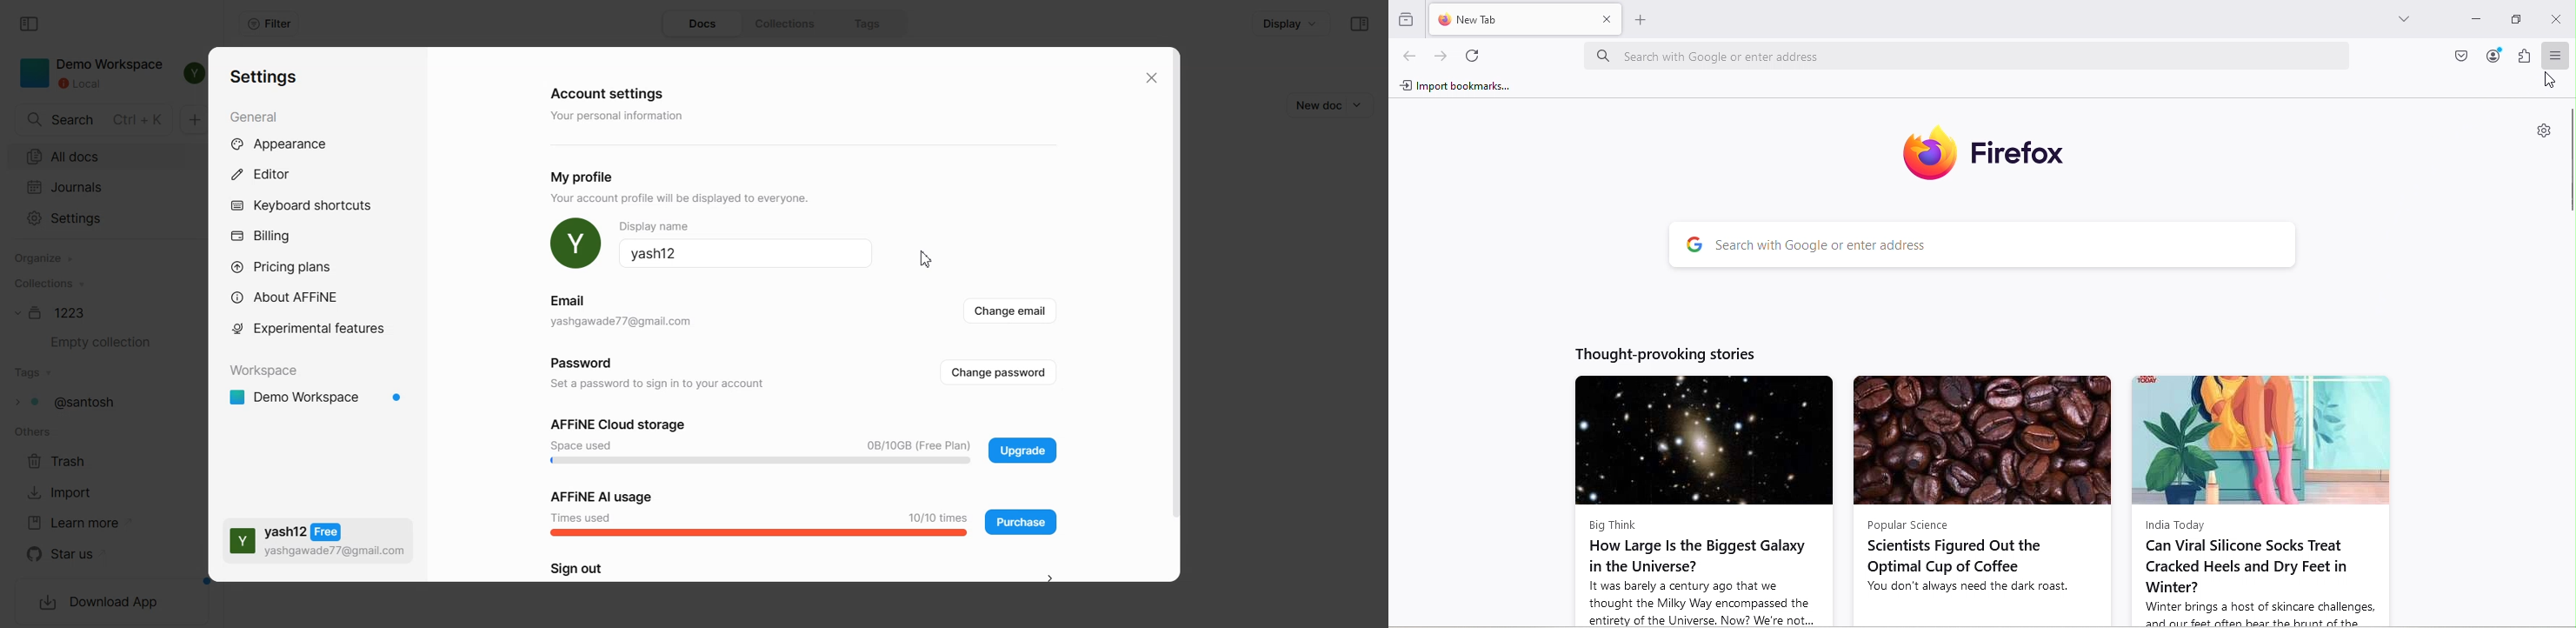  What do you see at coordinates (80, 523) in the screenshot?
I see `Learn more` at bounding box center [80, 523].